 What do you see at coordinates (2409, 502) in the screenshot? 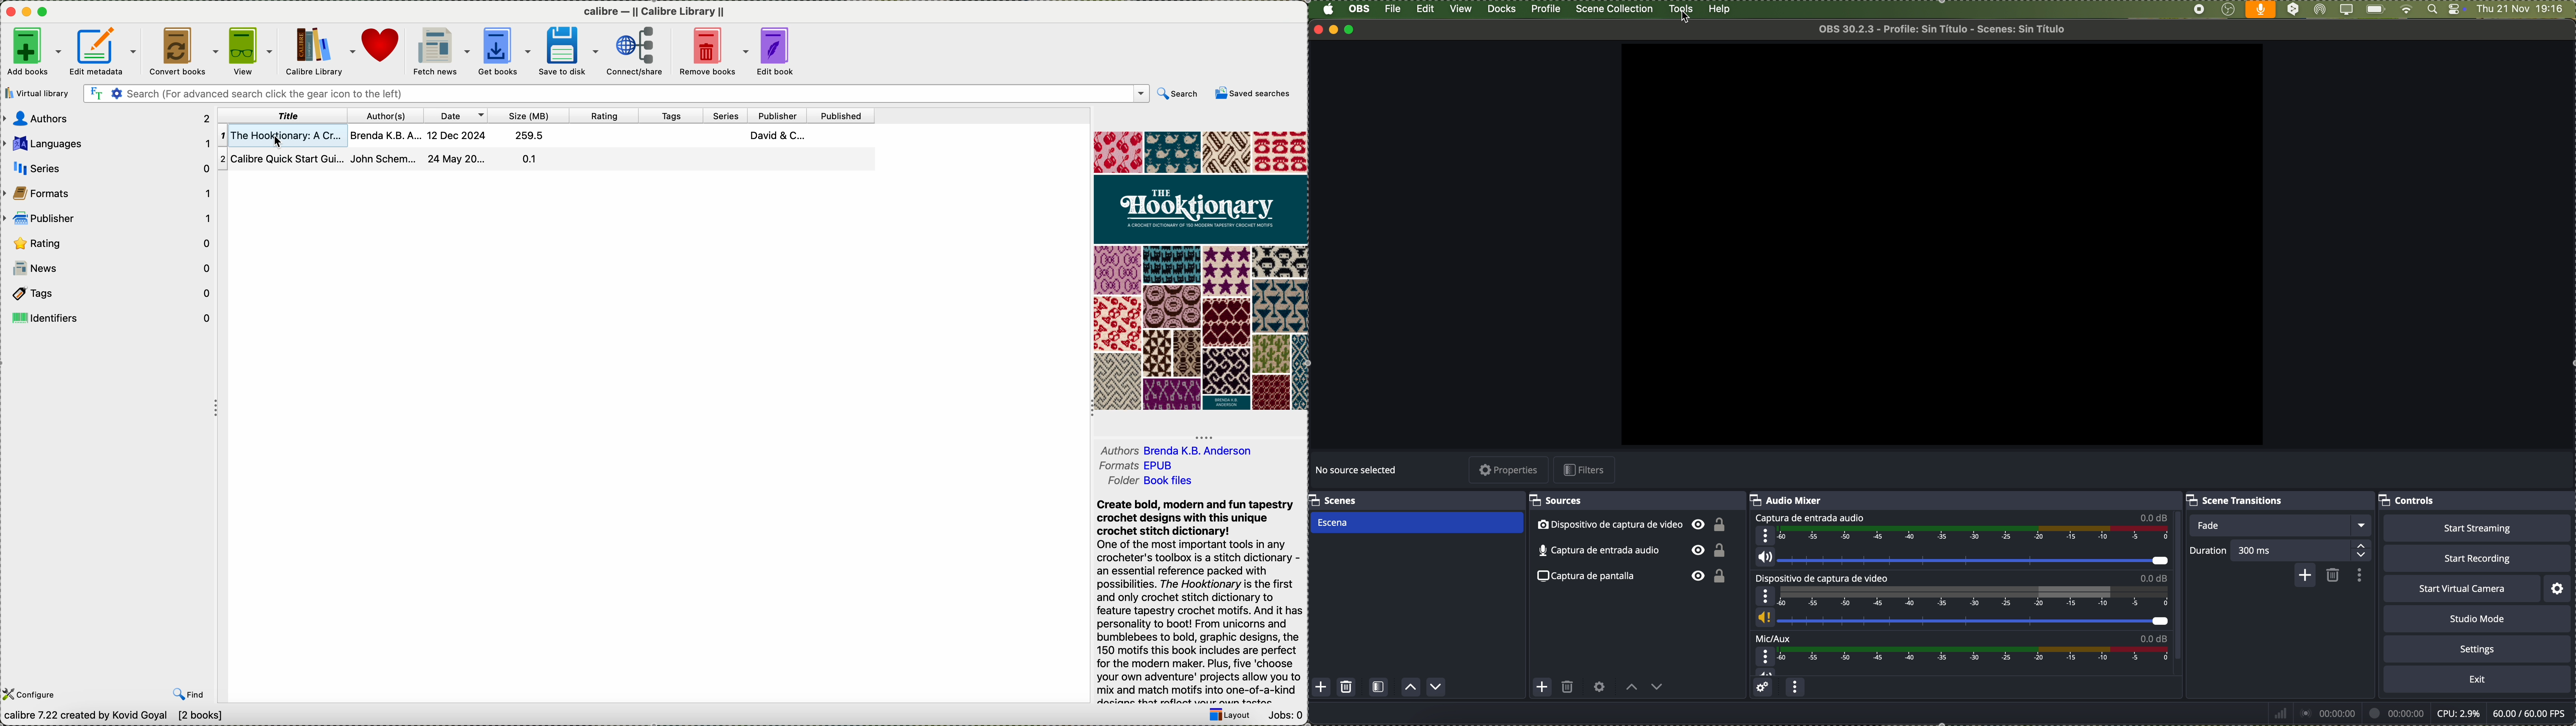
I see `controls` at bounding box center [2409, 502].